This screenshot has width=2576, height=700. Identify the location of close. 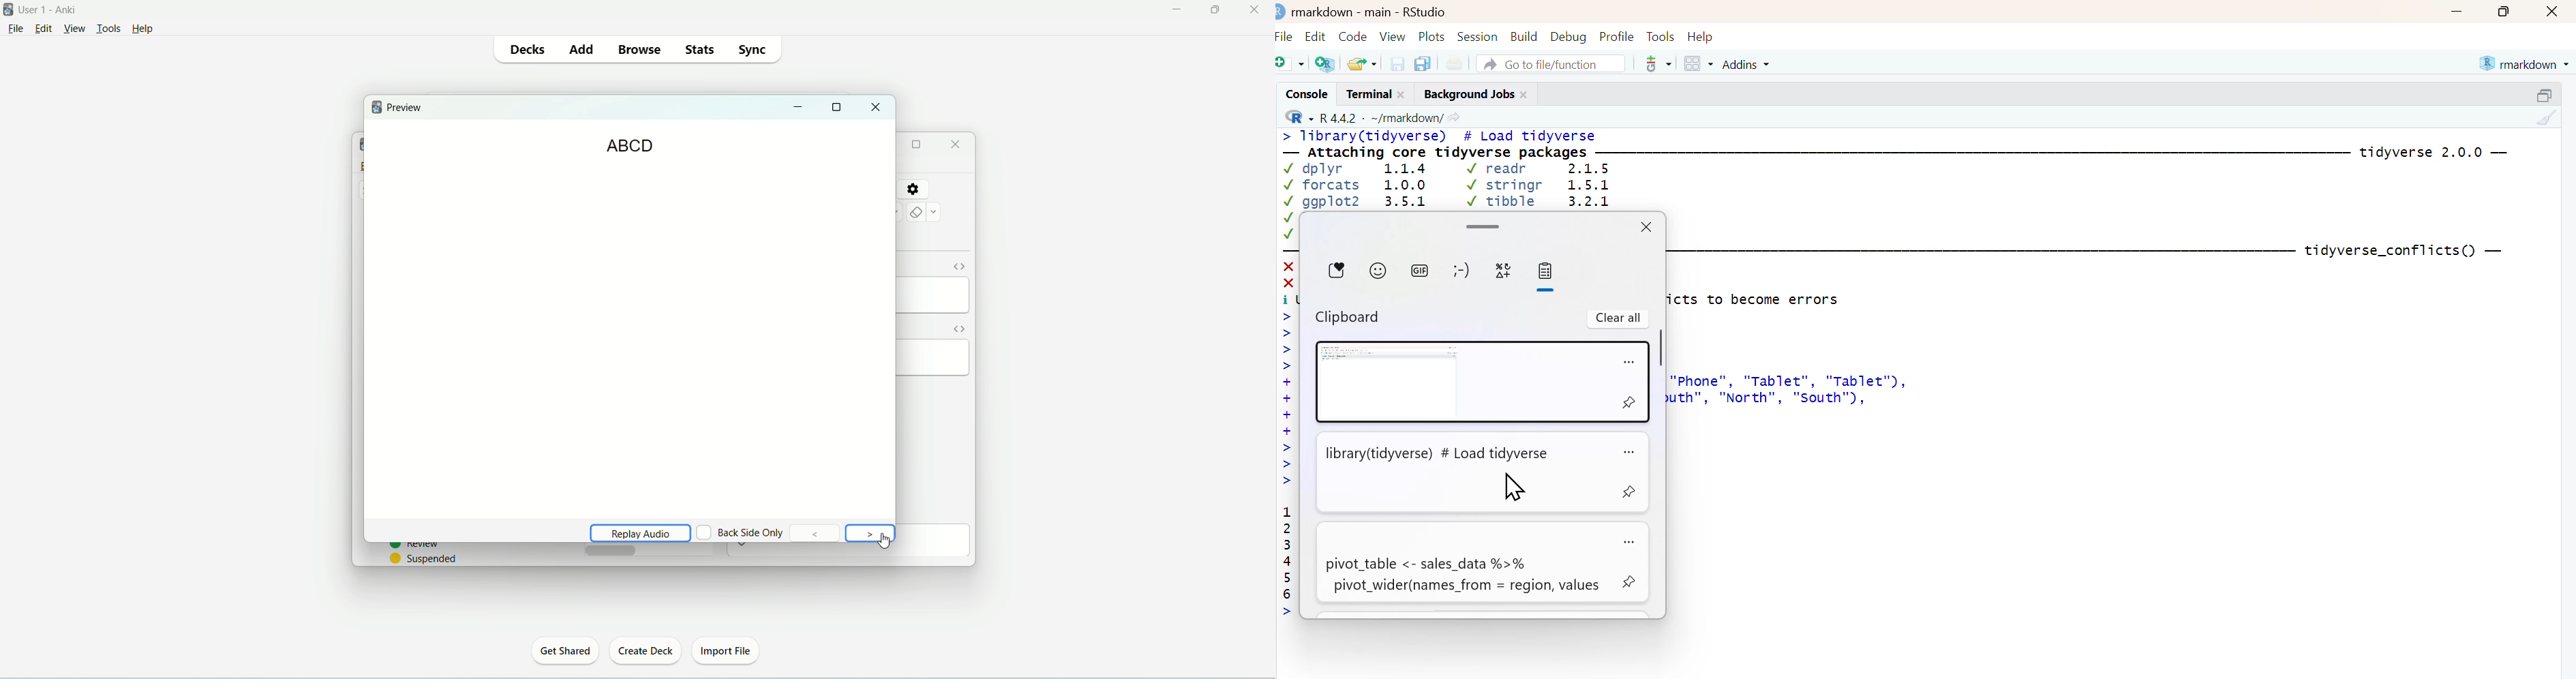
(1405, 93).